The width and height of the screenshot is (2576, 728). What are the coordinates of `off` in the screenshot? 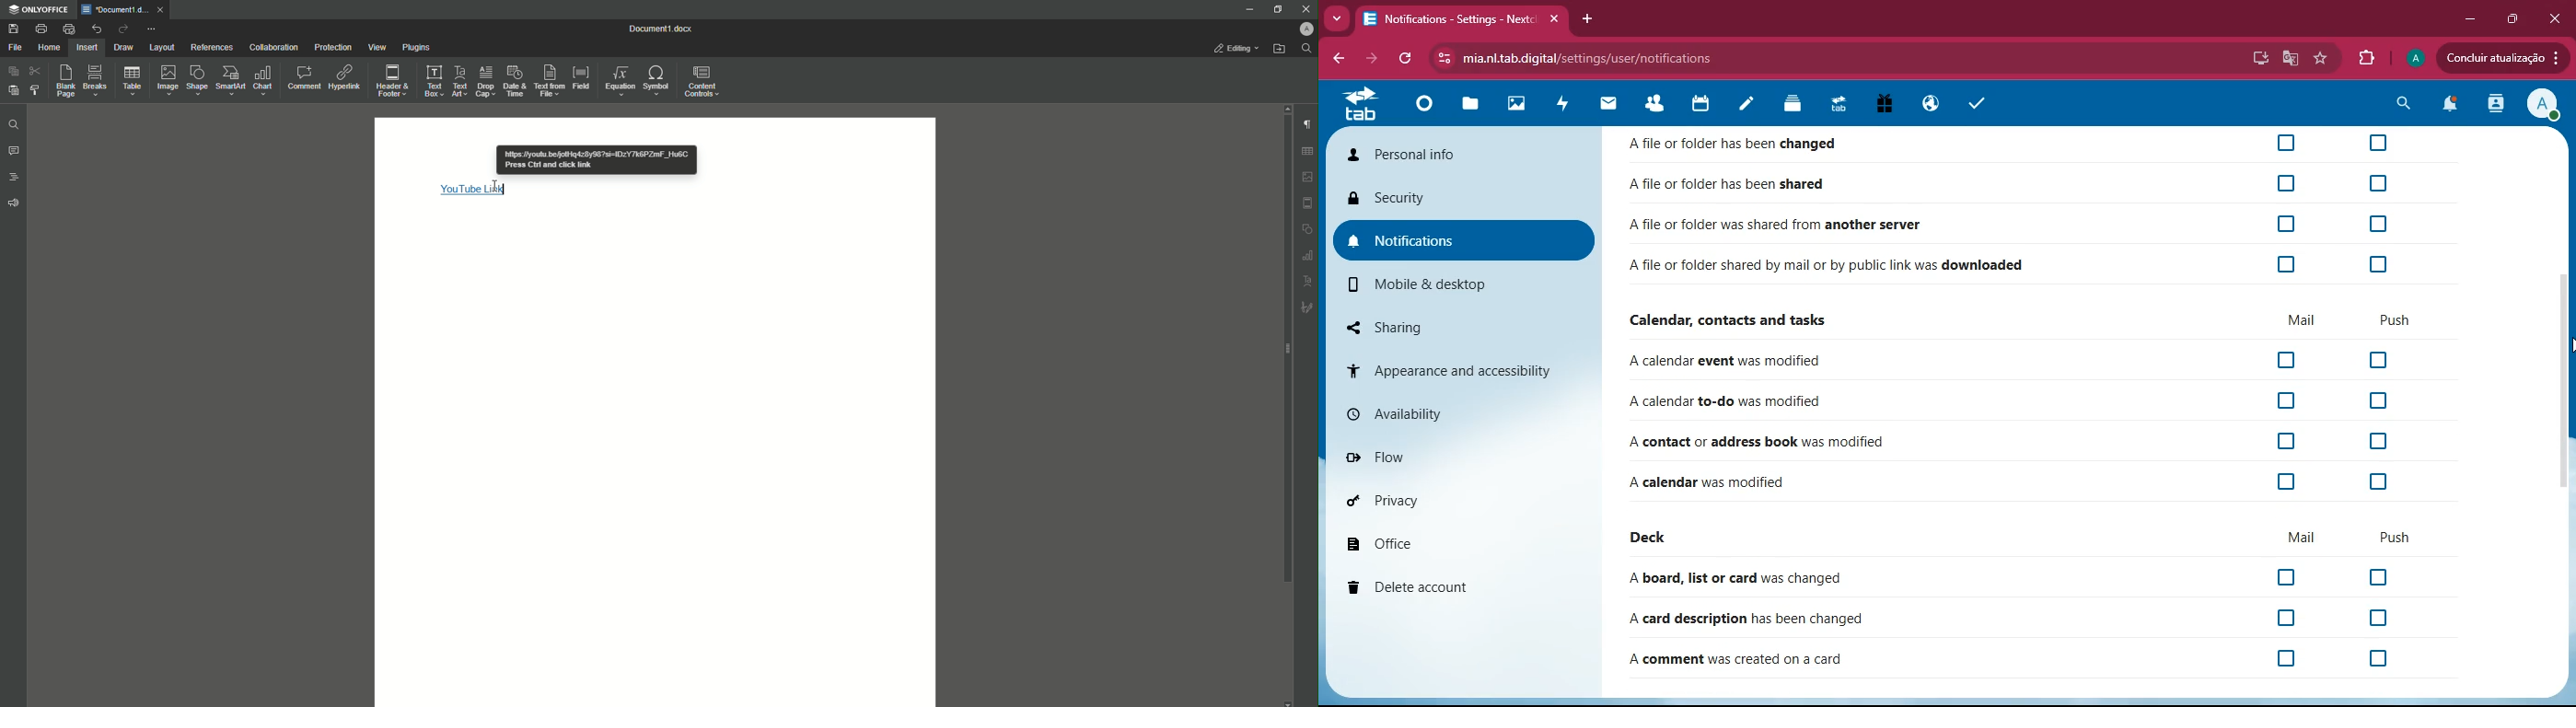 It's located at (2381, 225).